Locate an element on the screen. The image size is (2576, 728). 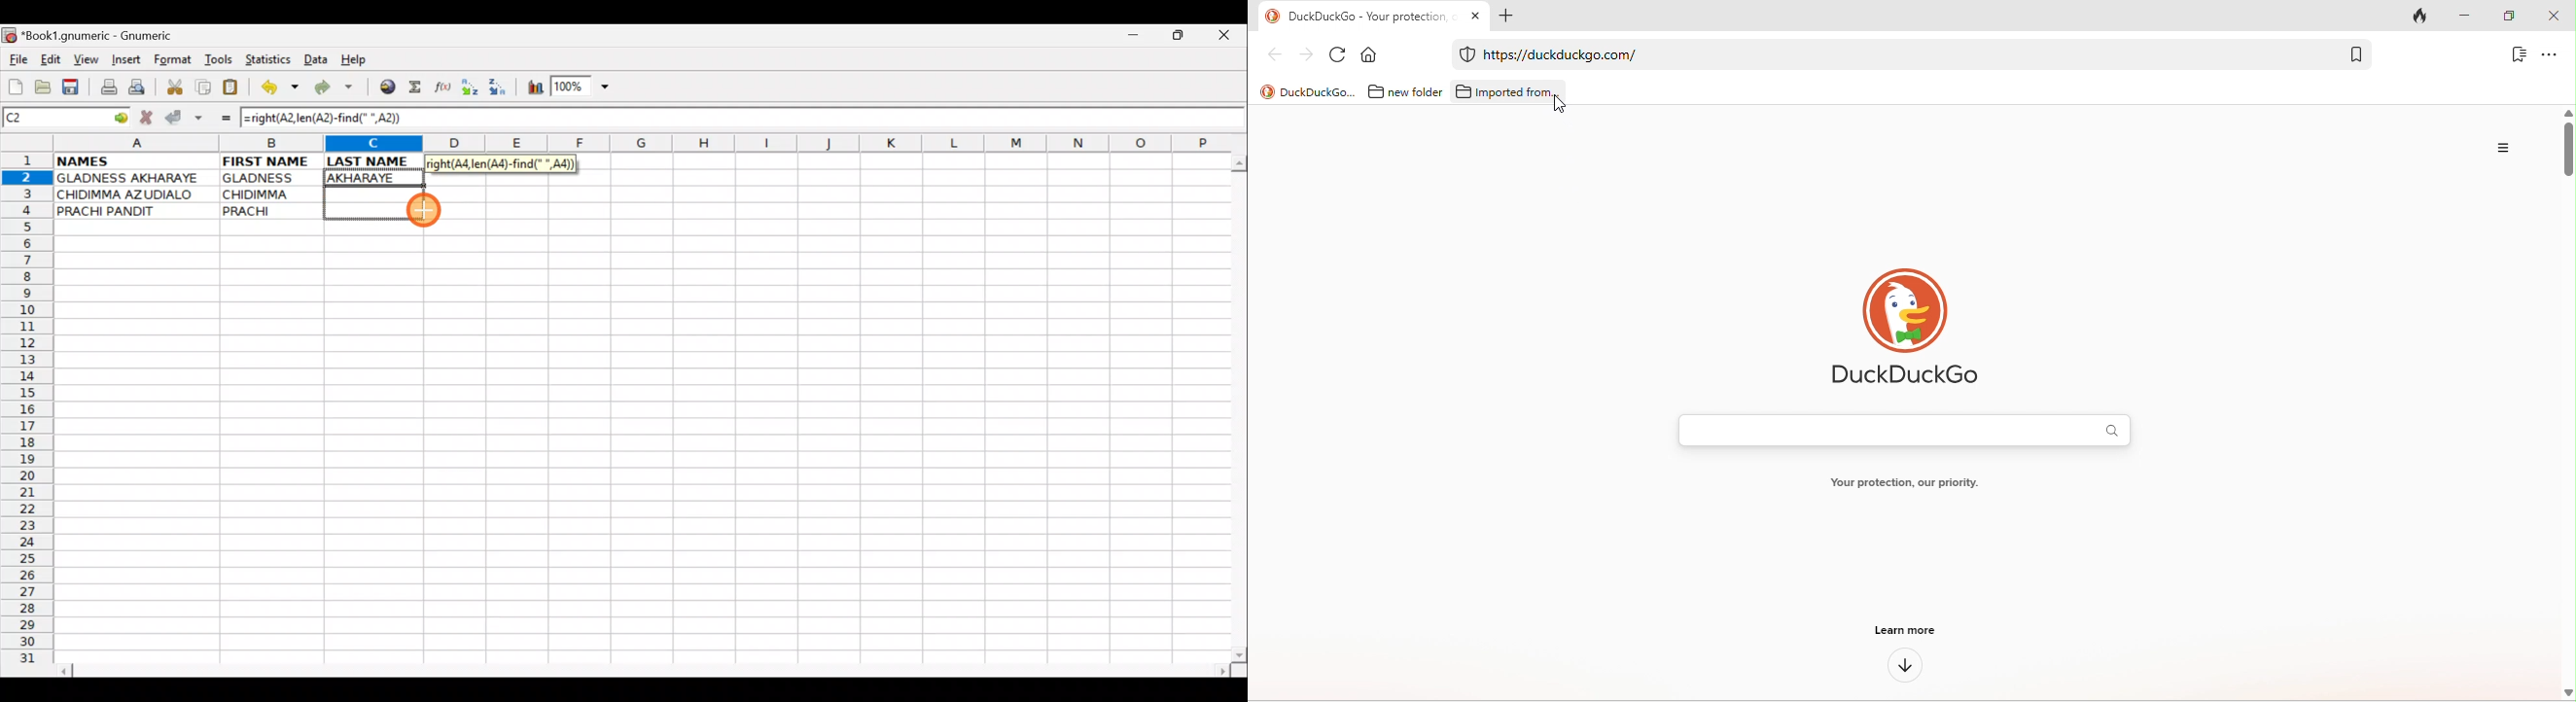
Edit is located at coordinates (50, 59).